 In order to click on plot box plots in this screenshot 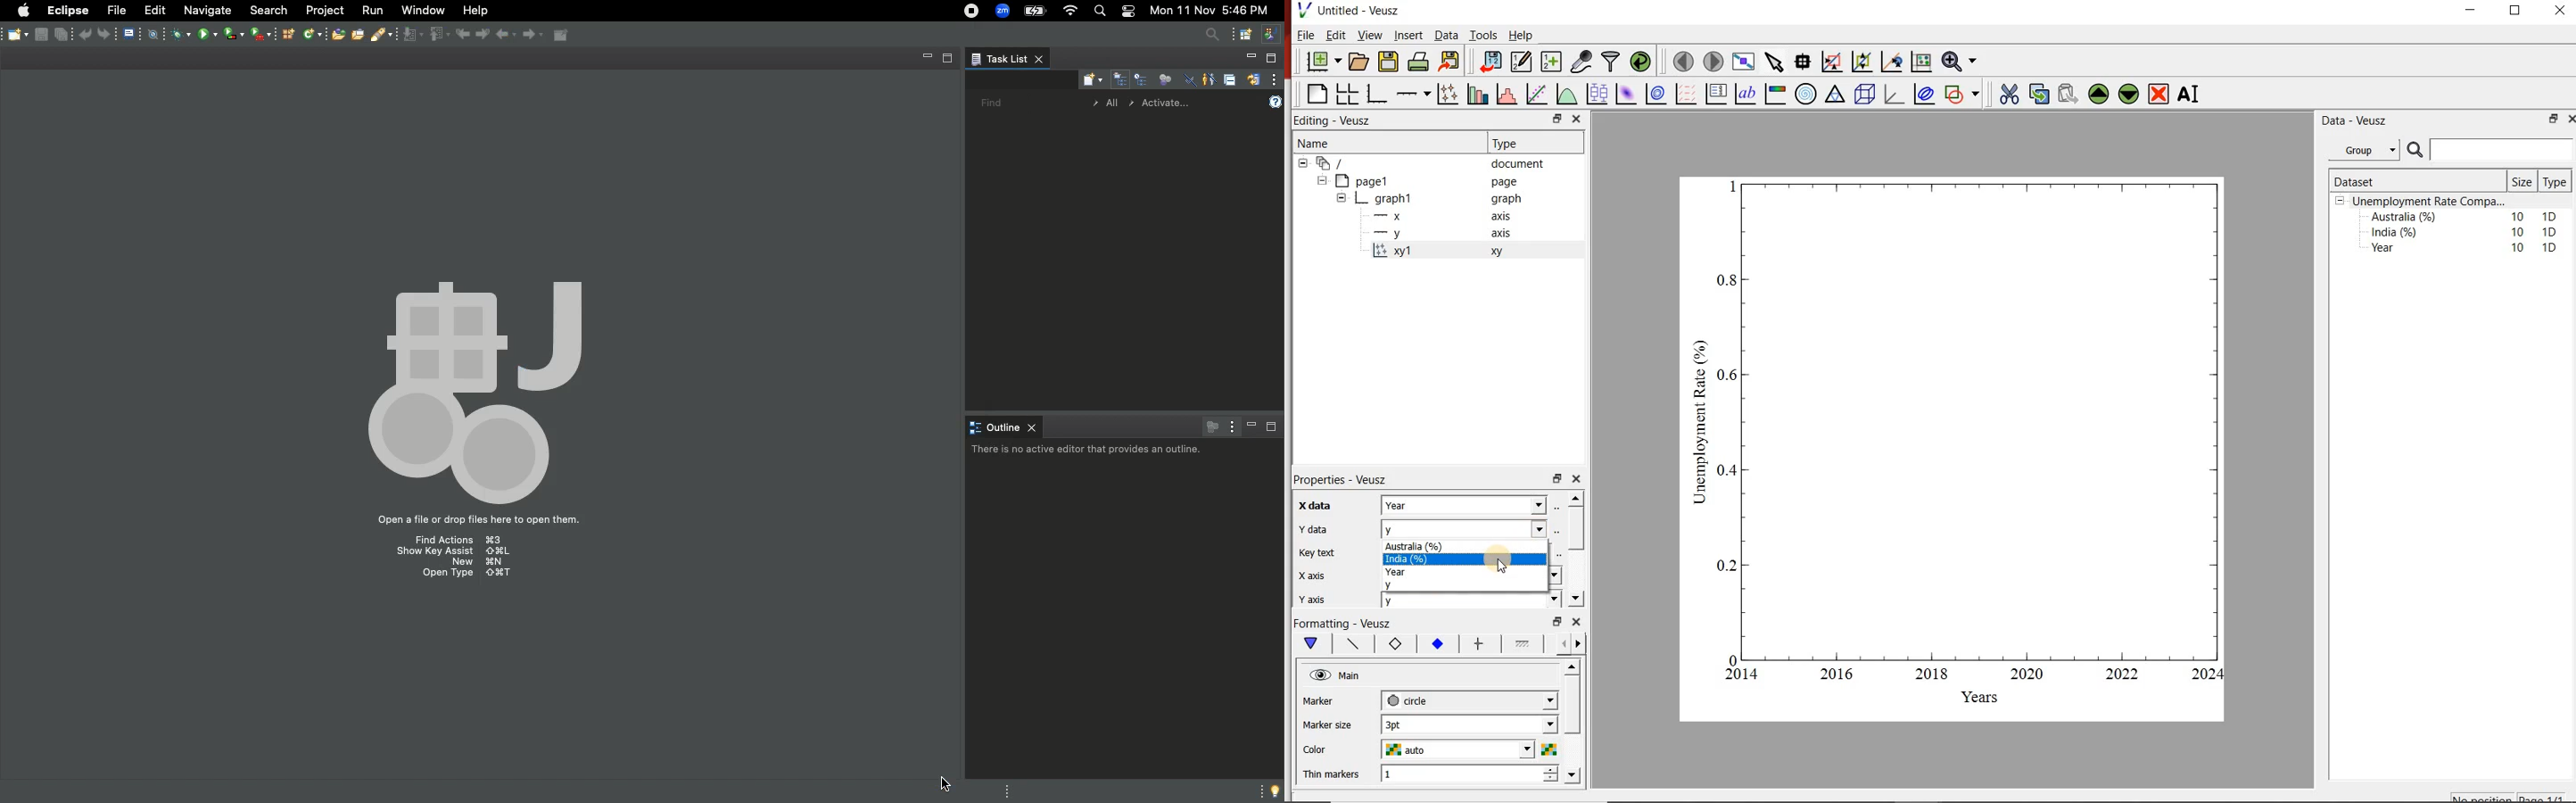, I will do `click(1597, 93)`.